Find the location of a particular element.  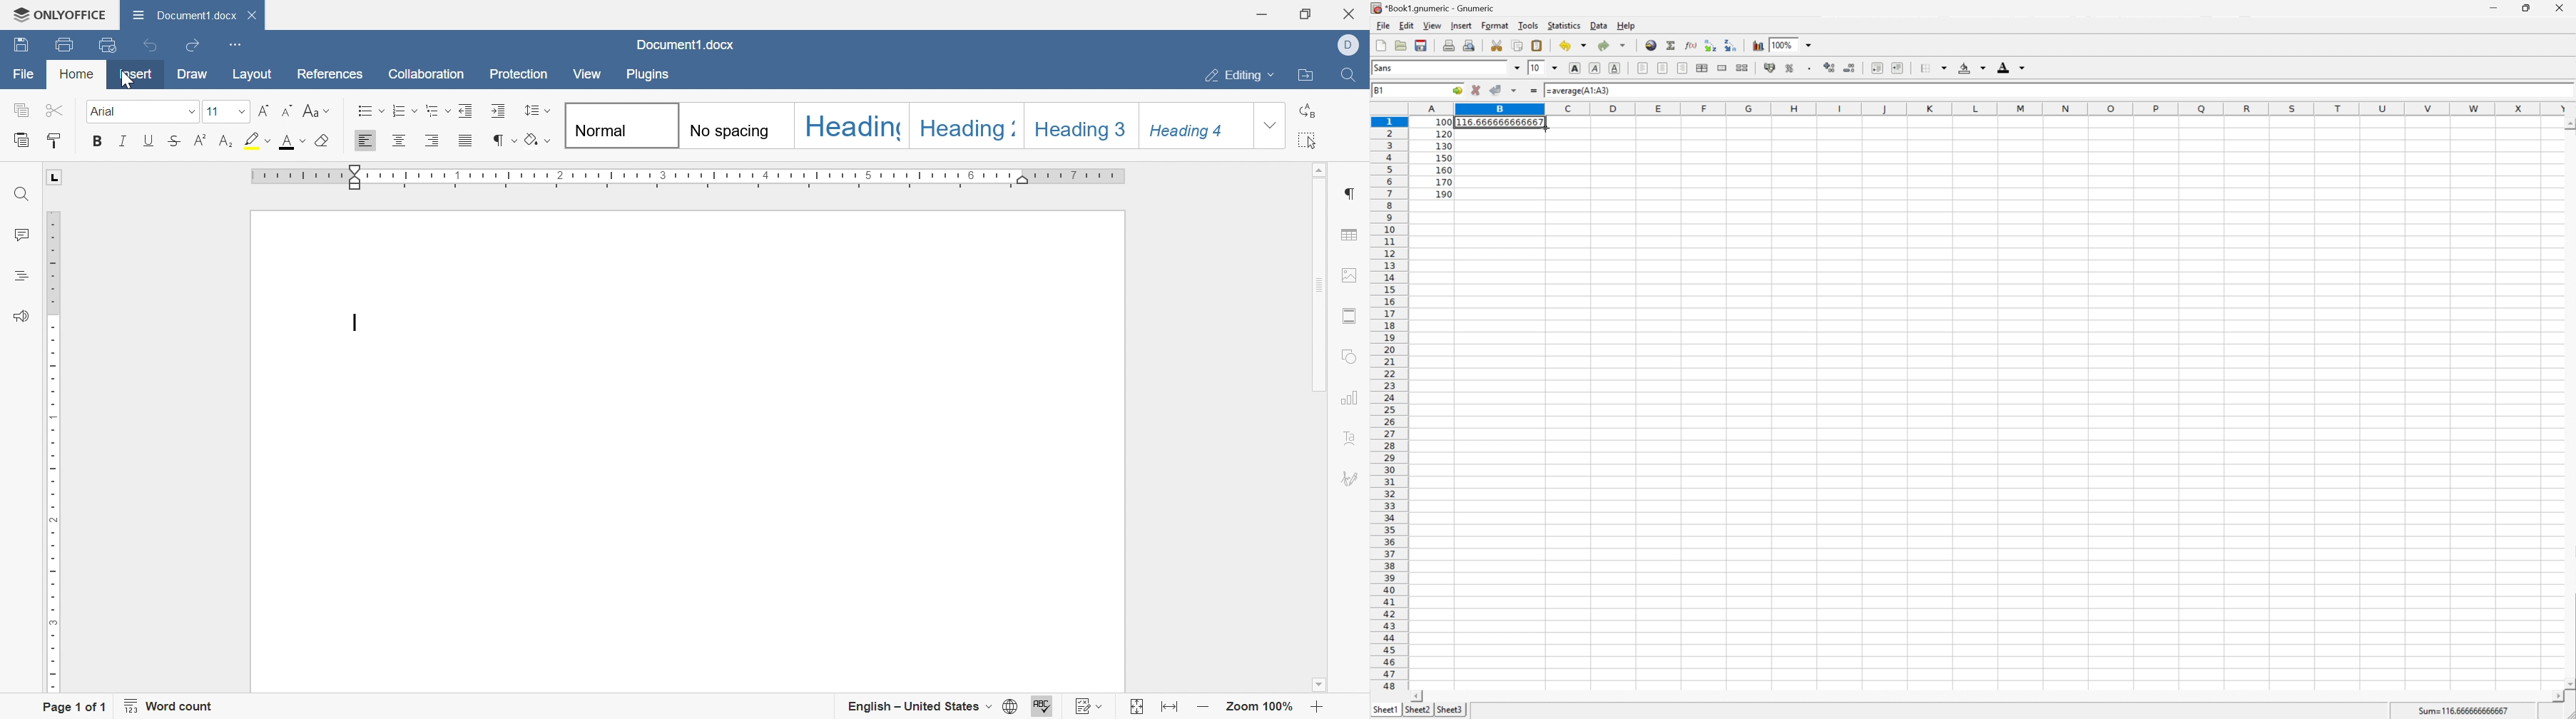

Paste is located at coordinates (24, 140).